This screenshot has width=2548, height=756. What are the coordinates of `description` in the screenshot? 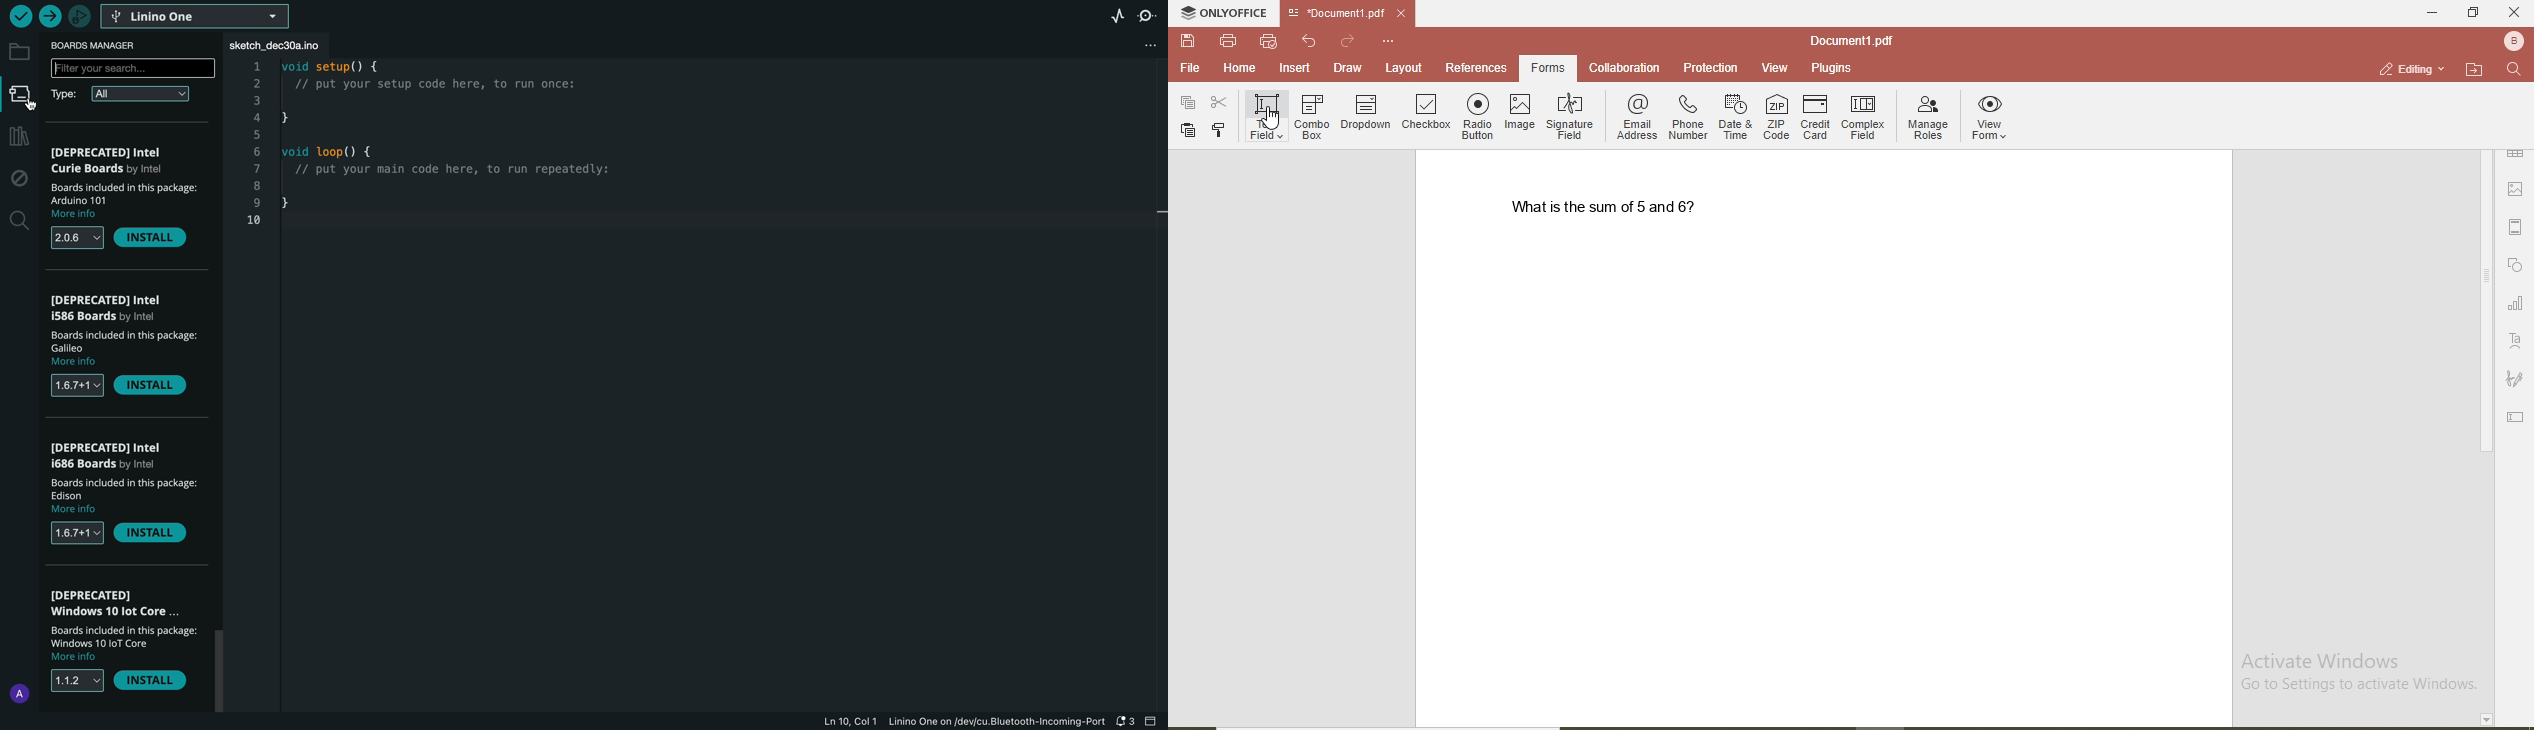 It's located at (125, 496).